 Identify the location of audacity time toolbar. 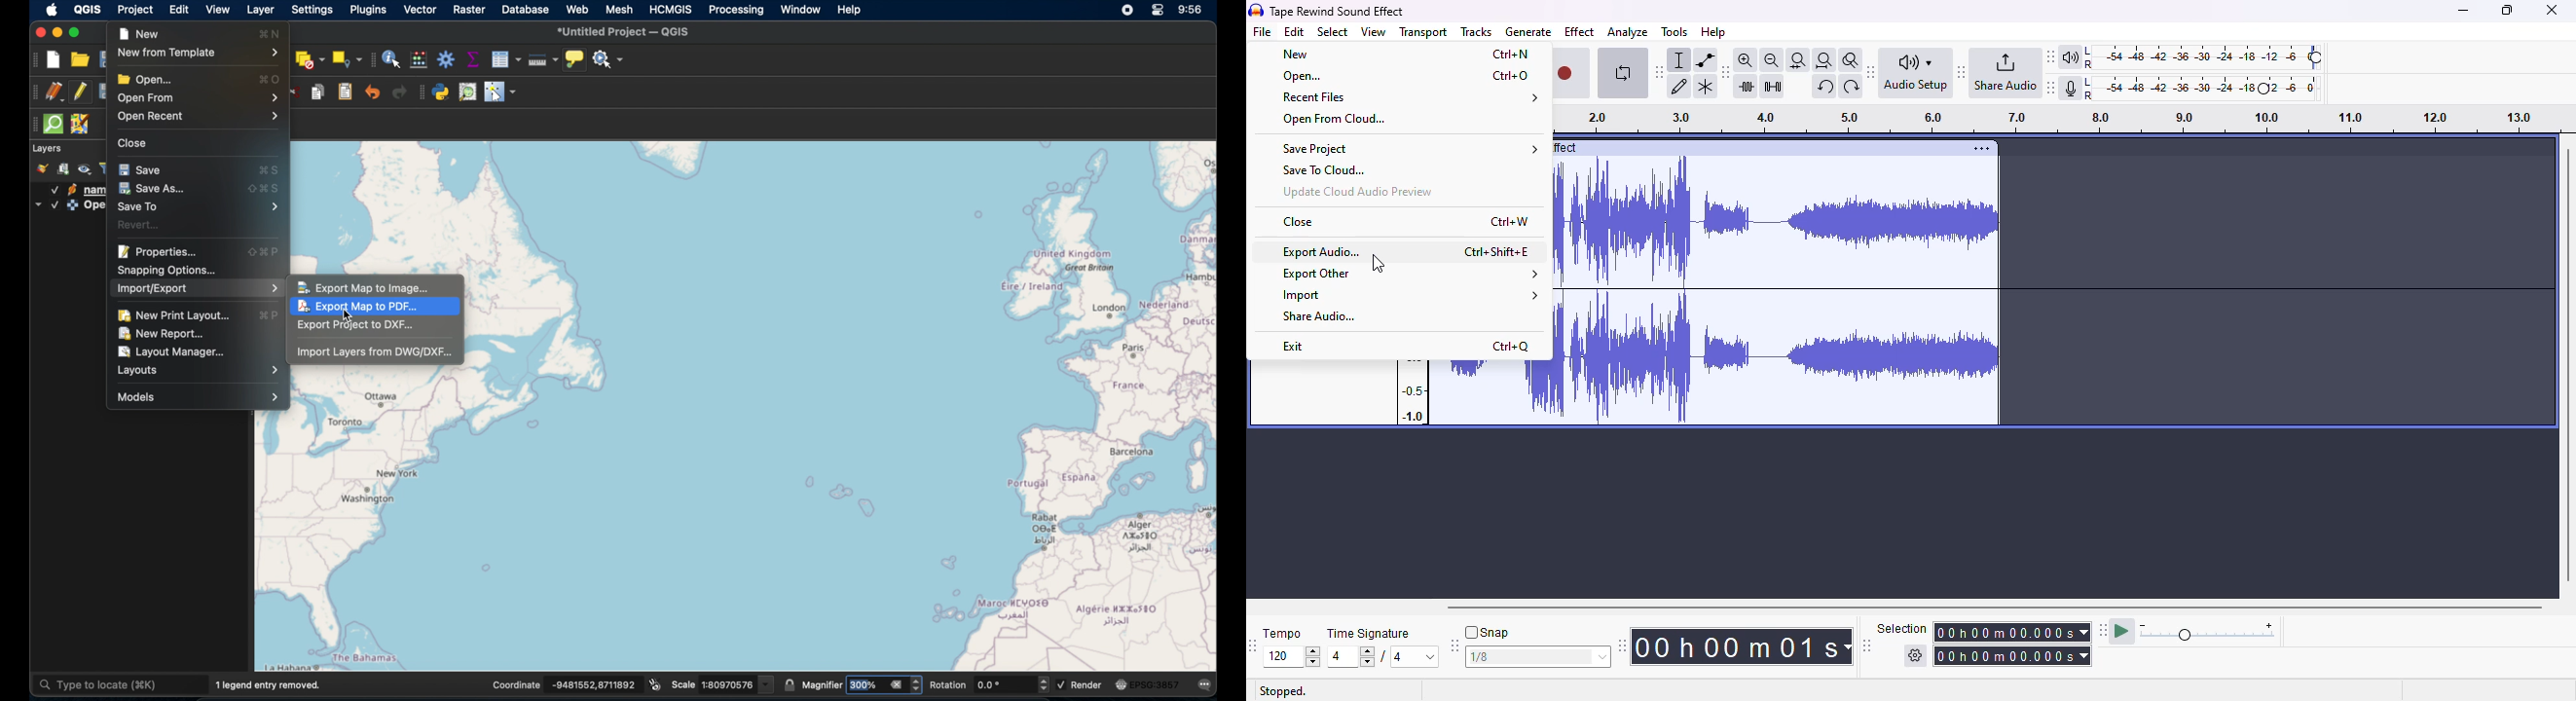
(1738, 646).